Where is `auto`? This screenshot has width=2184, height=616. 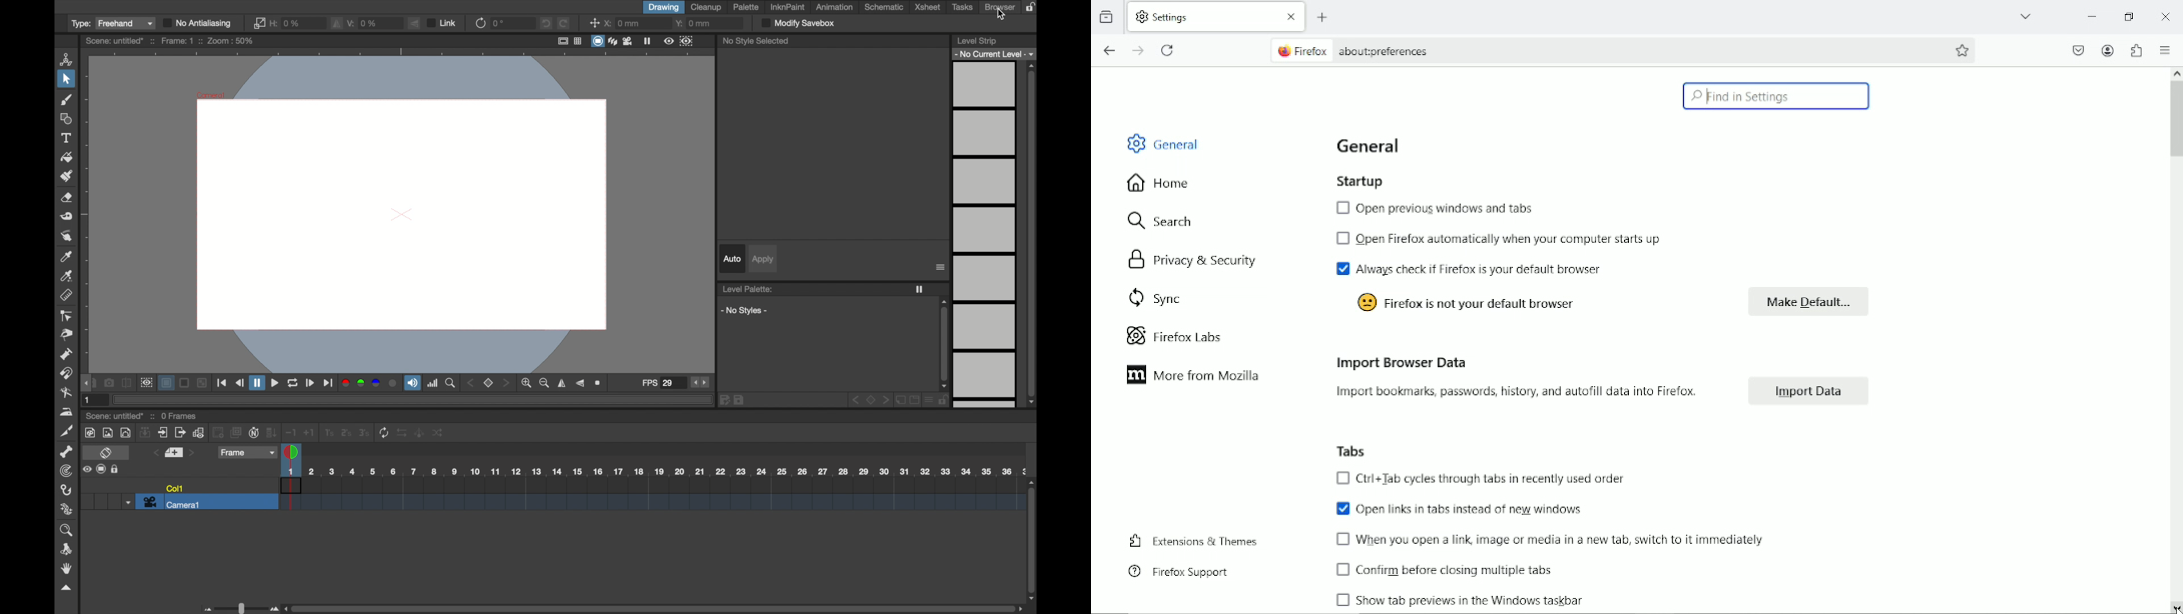
auto is located at coordinates (731, 259).